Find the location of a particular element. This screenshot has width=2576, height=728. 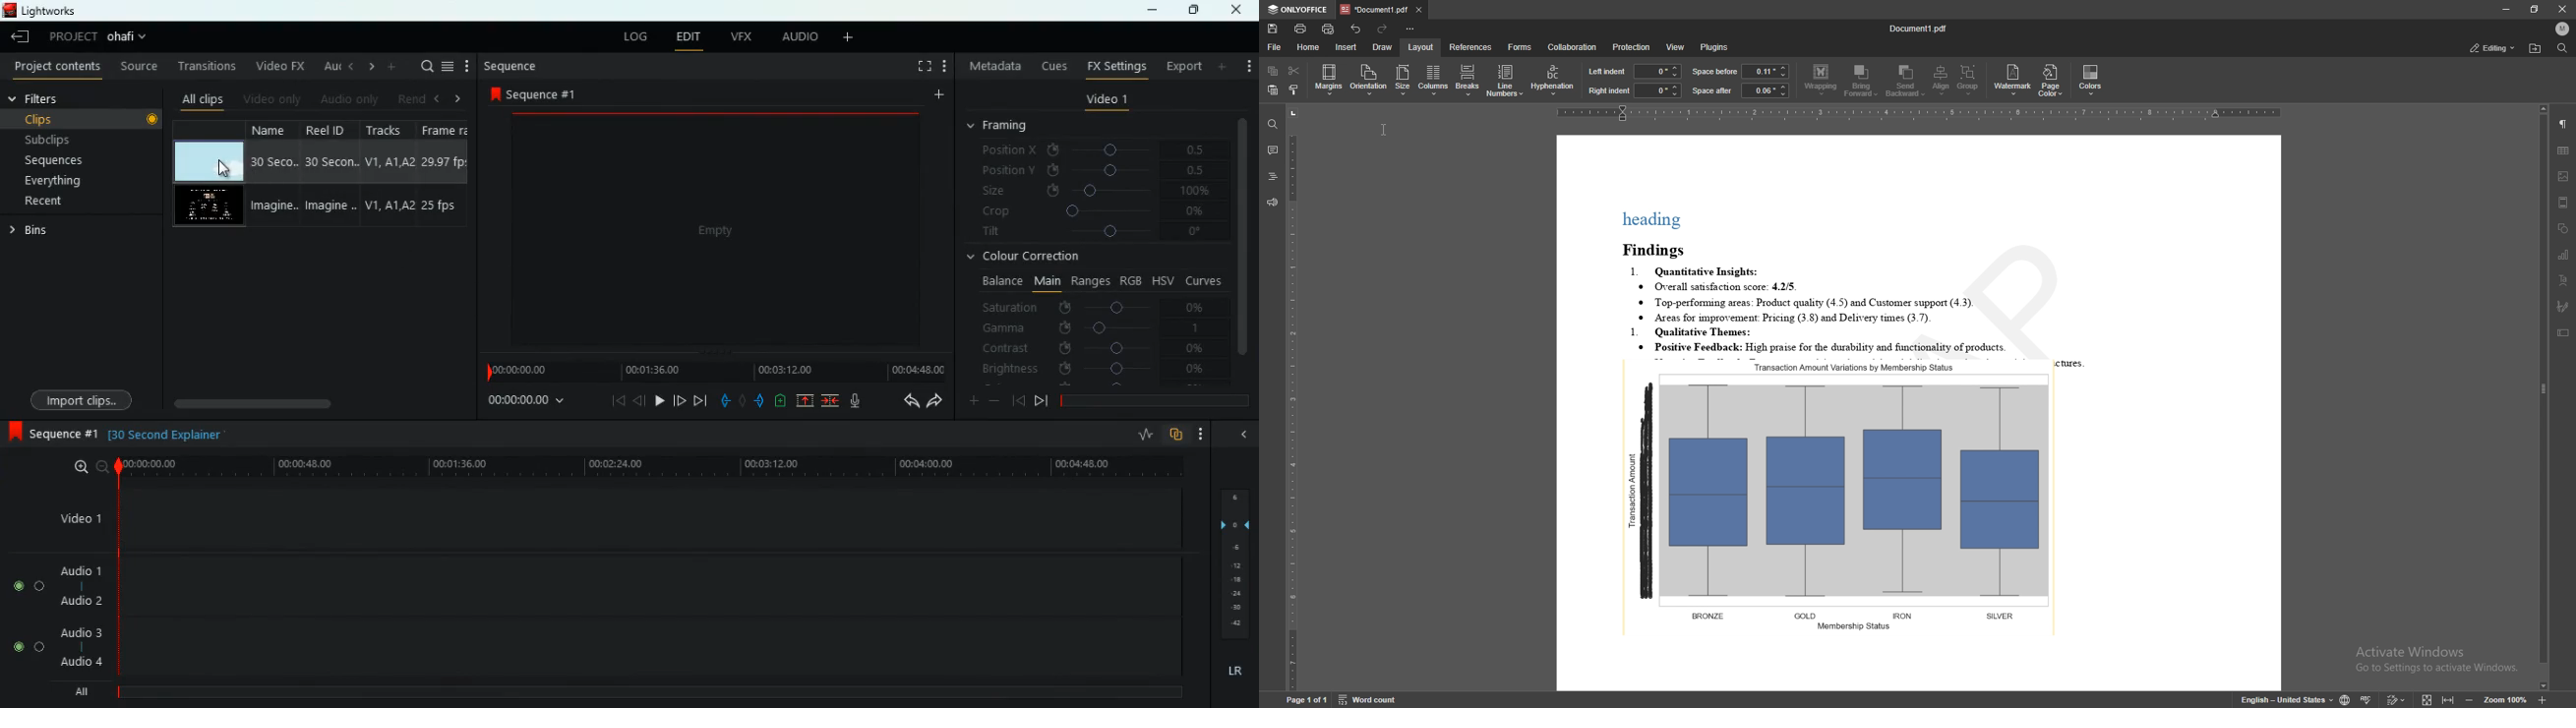

scroll is located at coordinates (314, 402).